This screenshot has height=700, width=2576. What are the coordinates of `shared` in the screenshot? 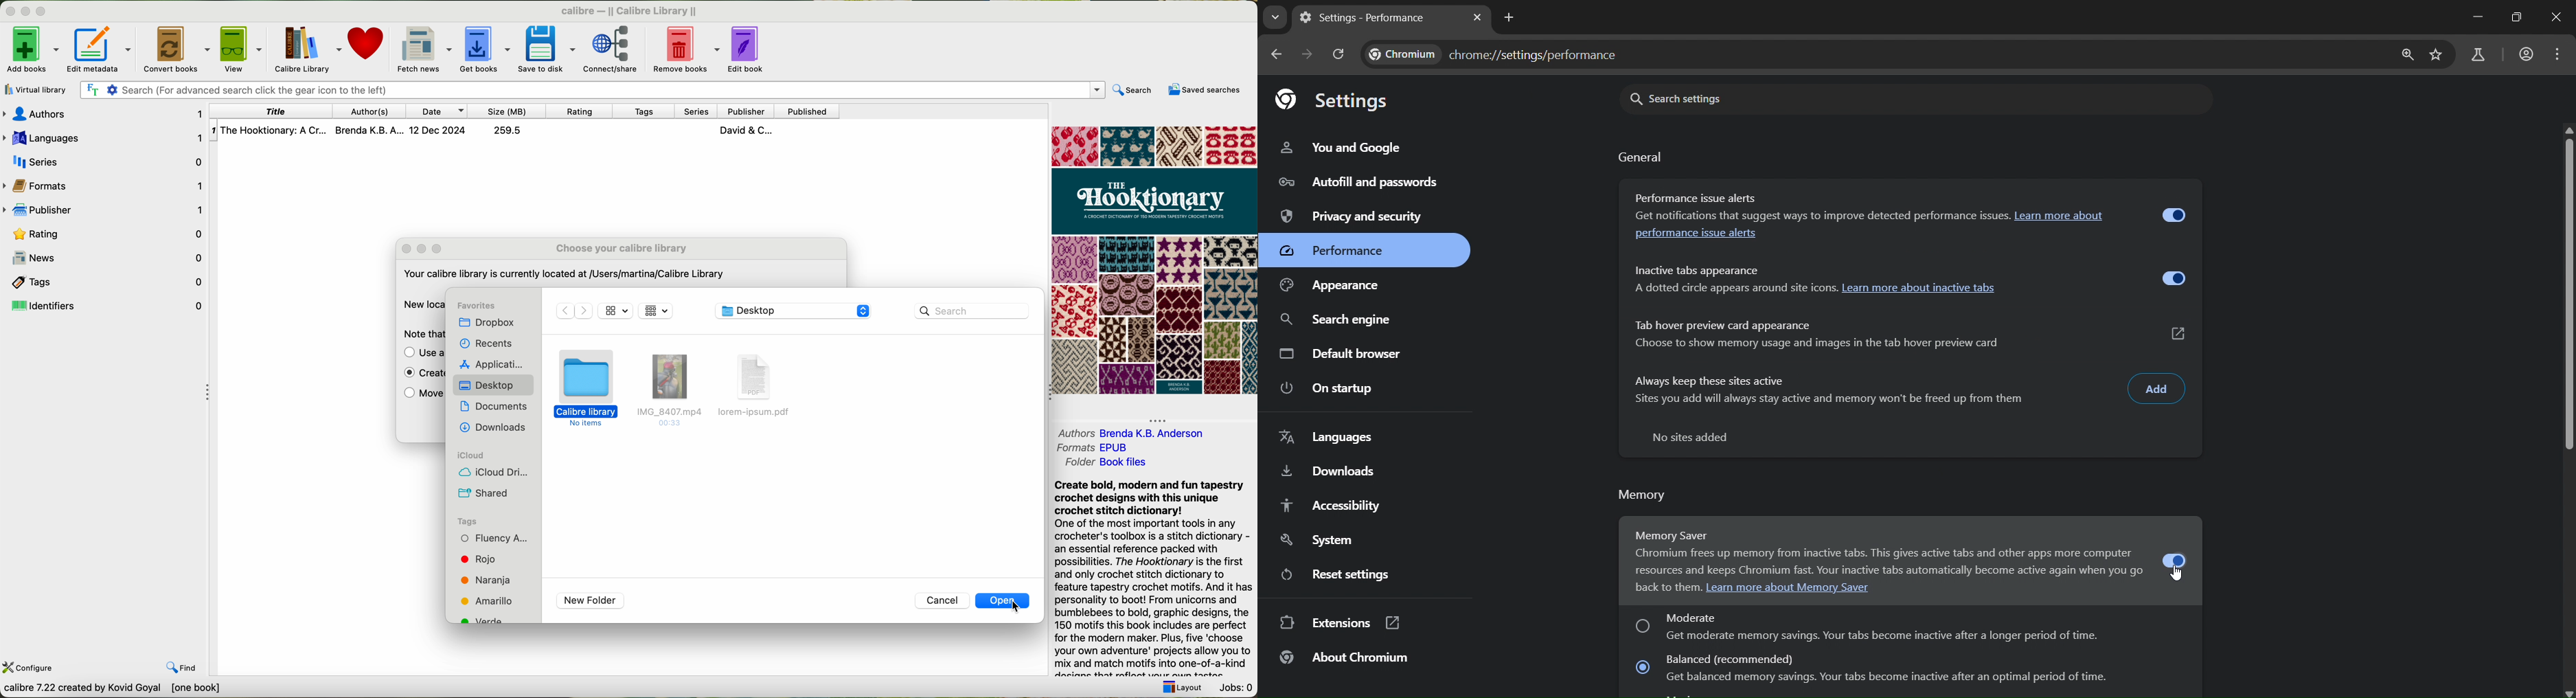 It's located at (483, 494).